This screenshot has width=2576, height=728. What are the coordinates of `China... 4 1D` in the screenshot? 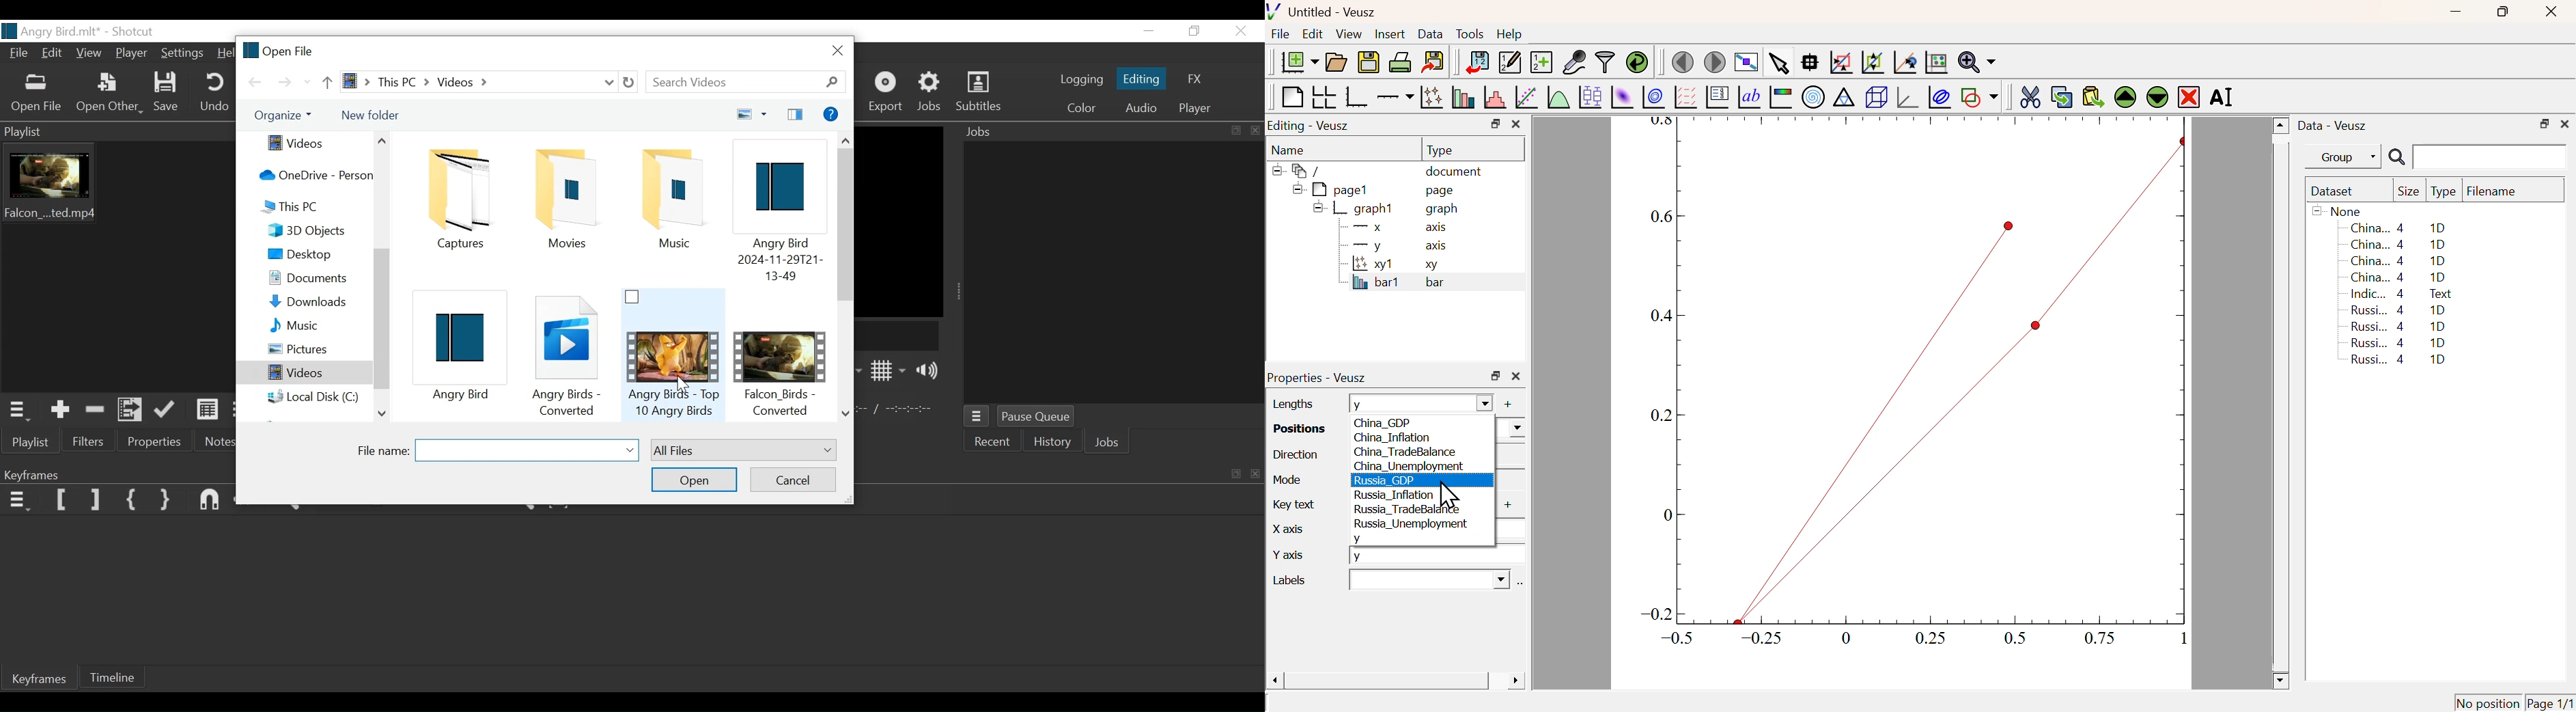 It's located at (2398, 228).